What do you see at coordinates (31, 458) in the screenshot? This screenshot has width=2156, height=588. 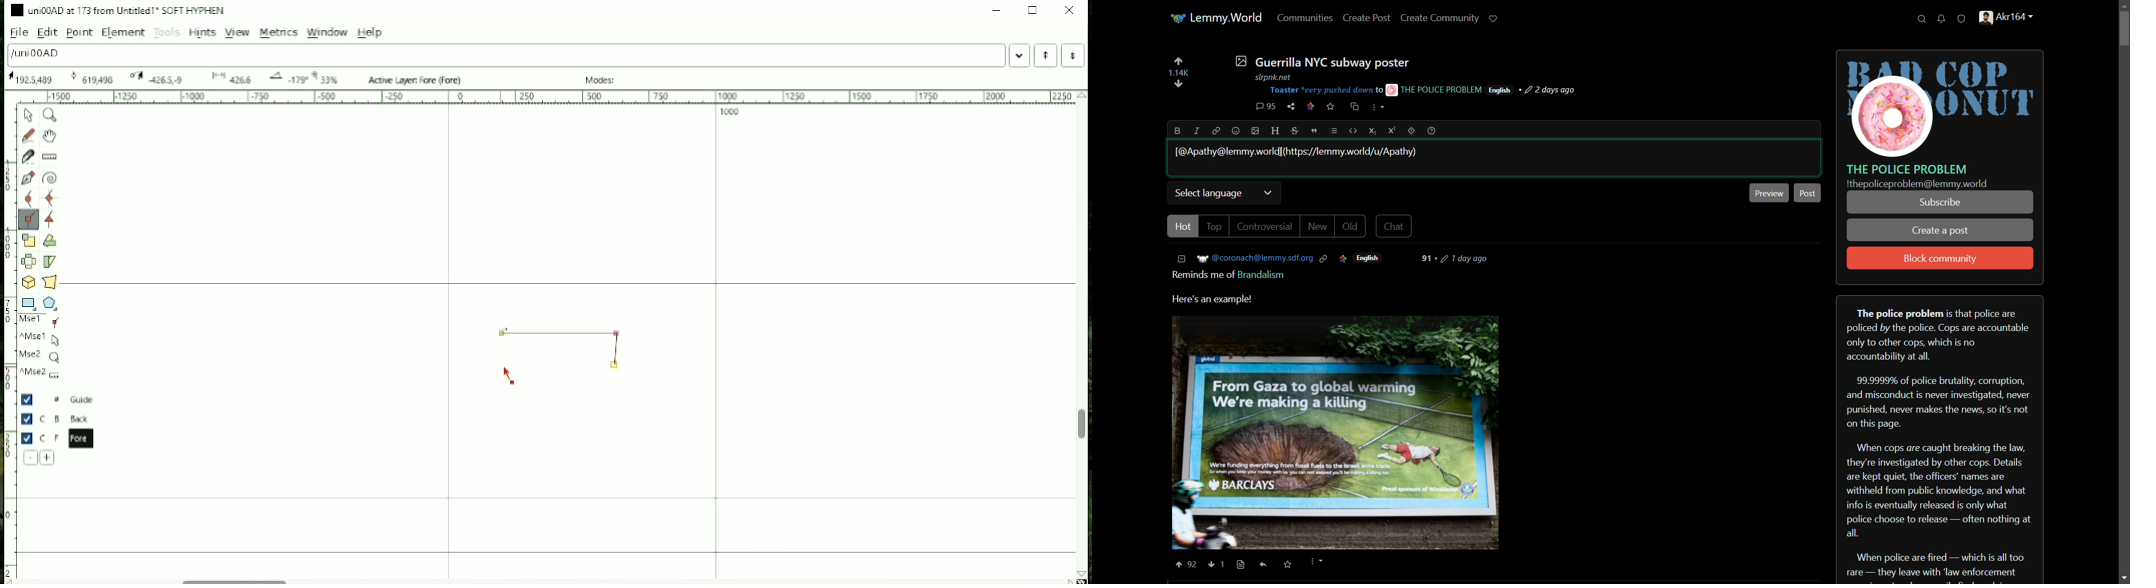 I see `Delete the current layer` at bounding box center [31, 458].